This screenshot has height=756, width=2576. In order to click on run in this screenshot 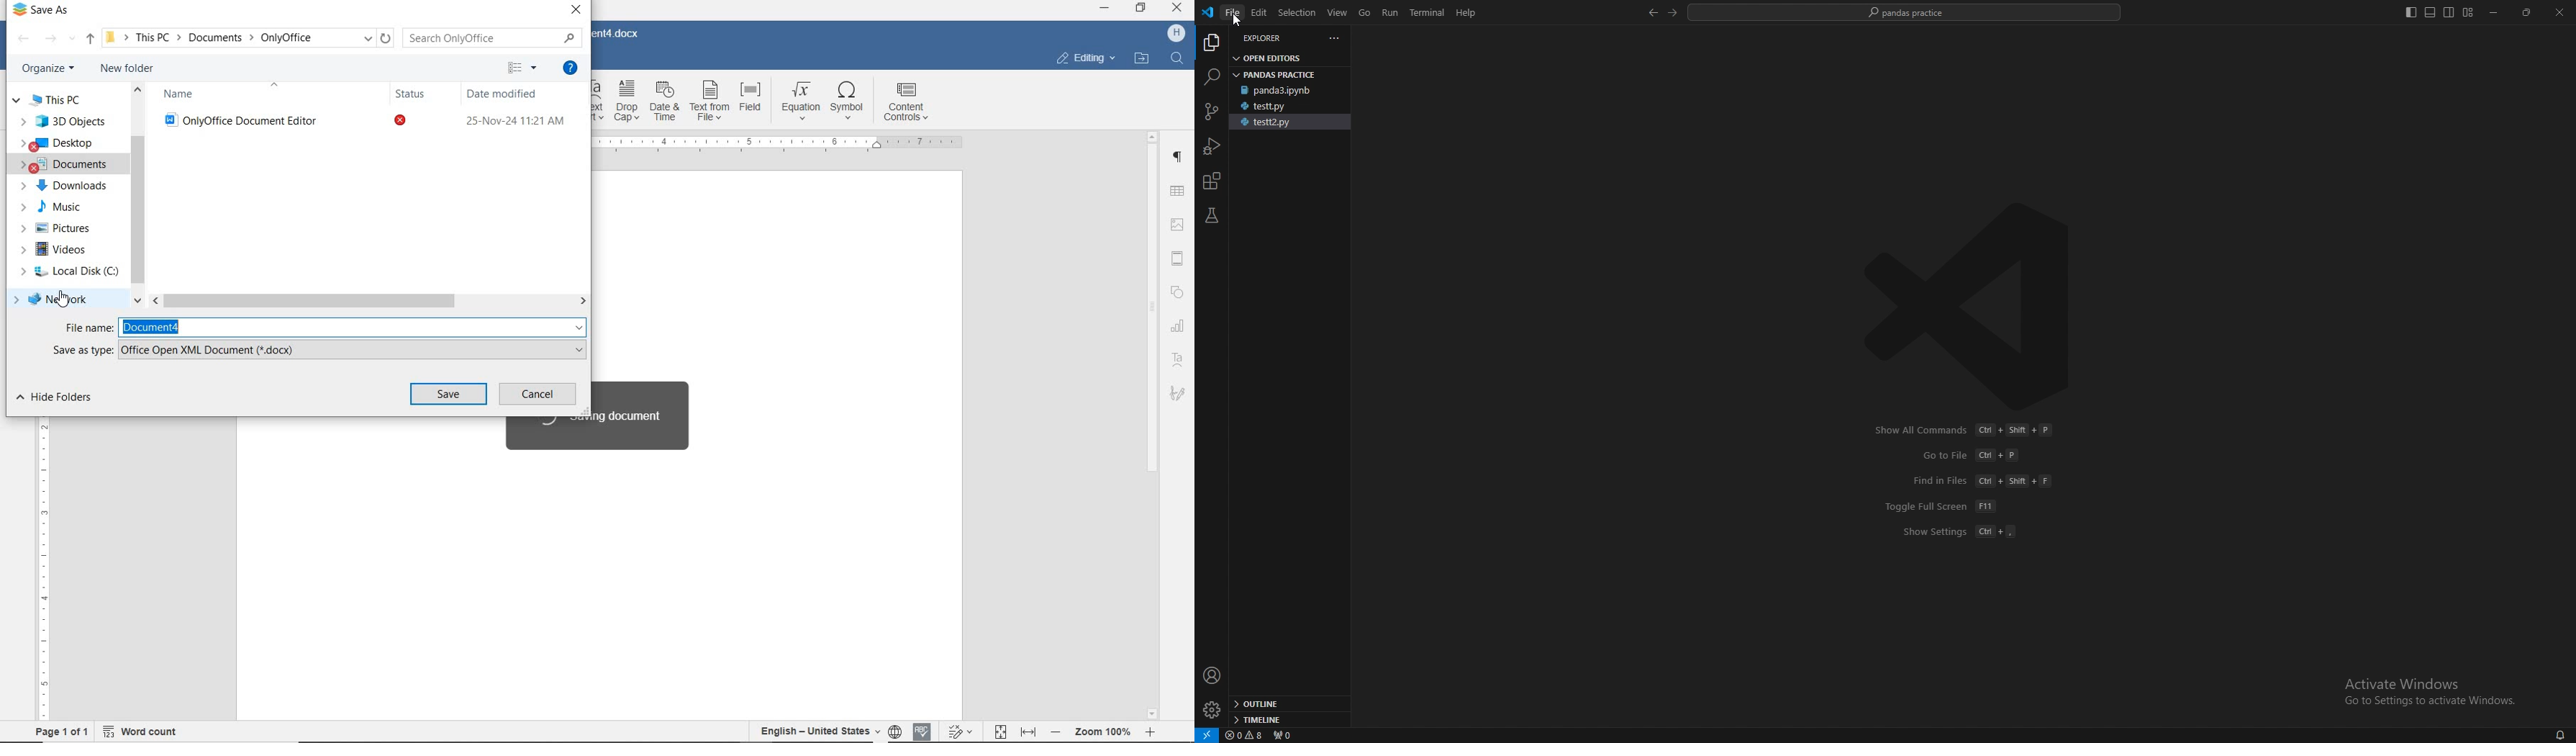, I will do `click(1392, 13)`.